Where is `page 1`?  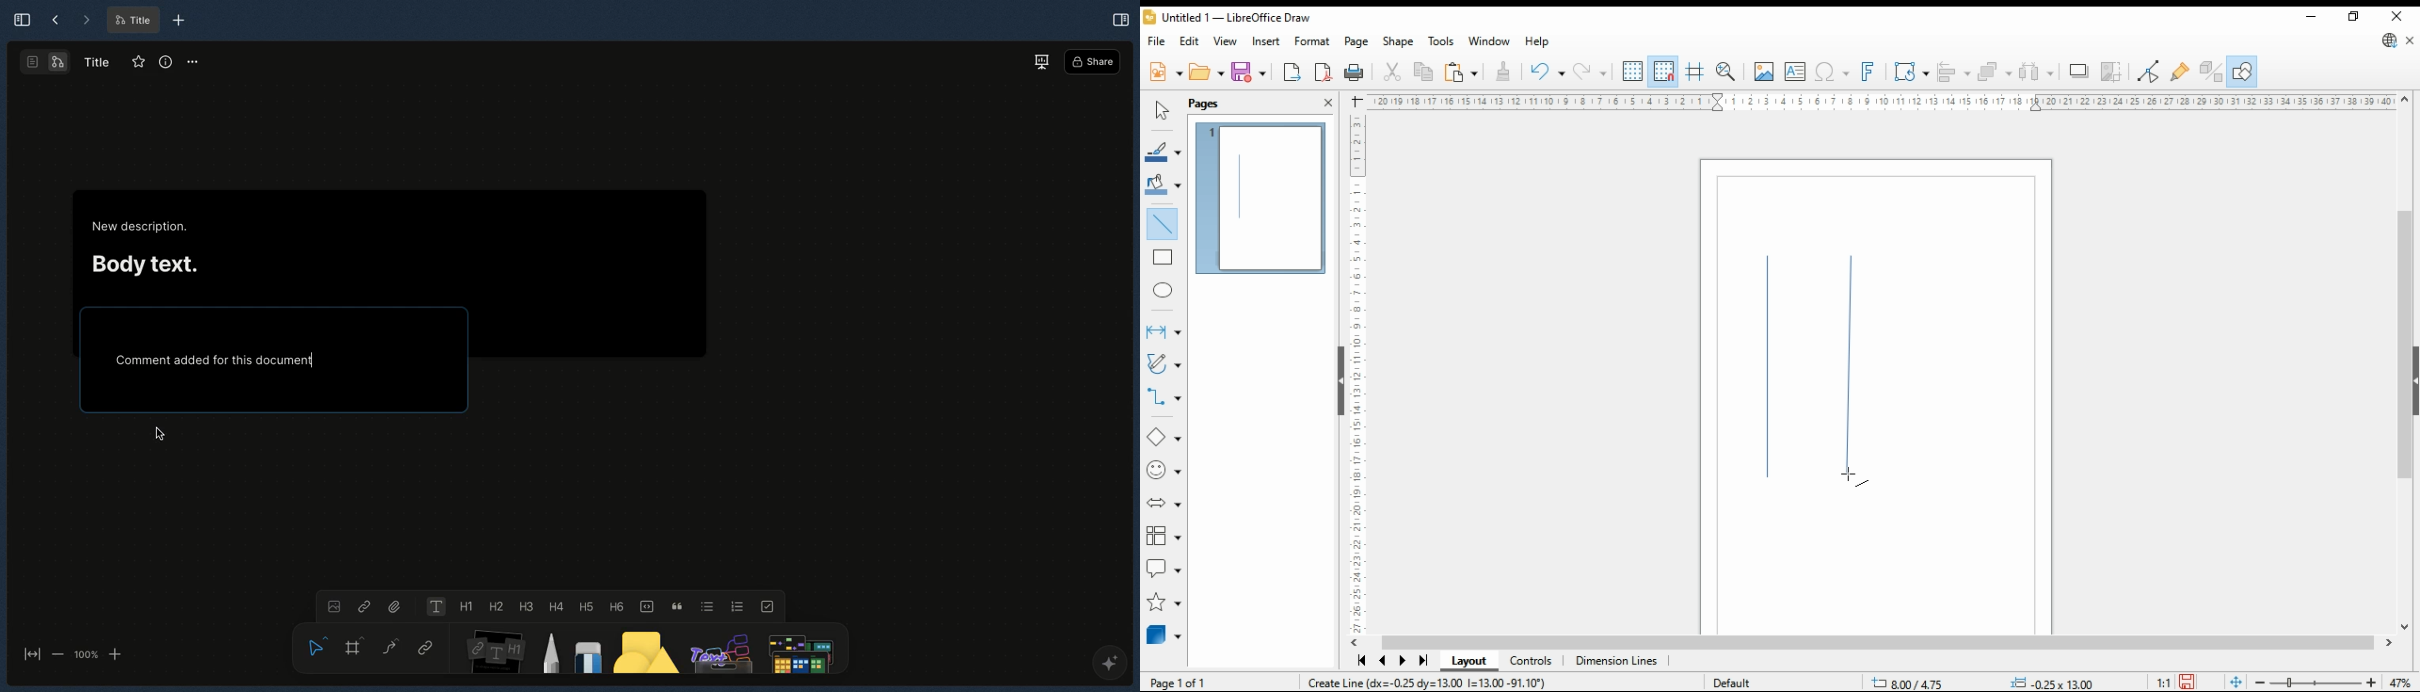 page 1 is located at coordinates (1263, 199).